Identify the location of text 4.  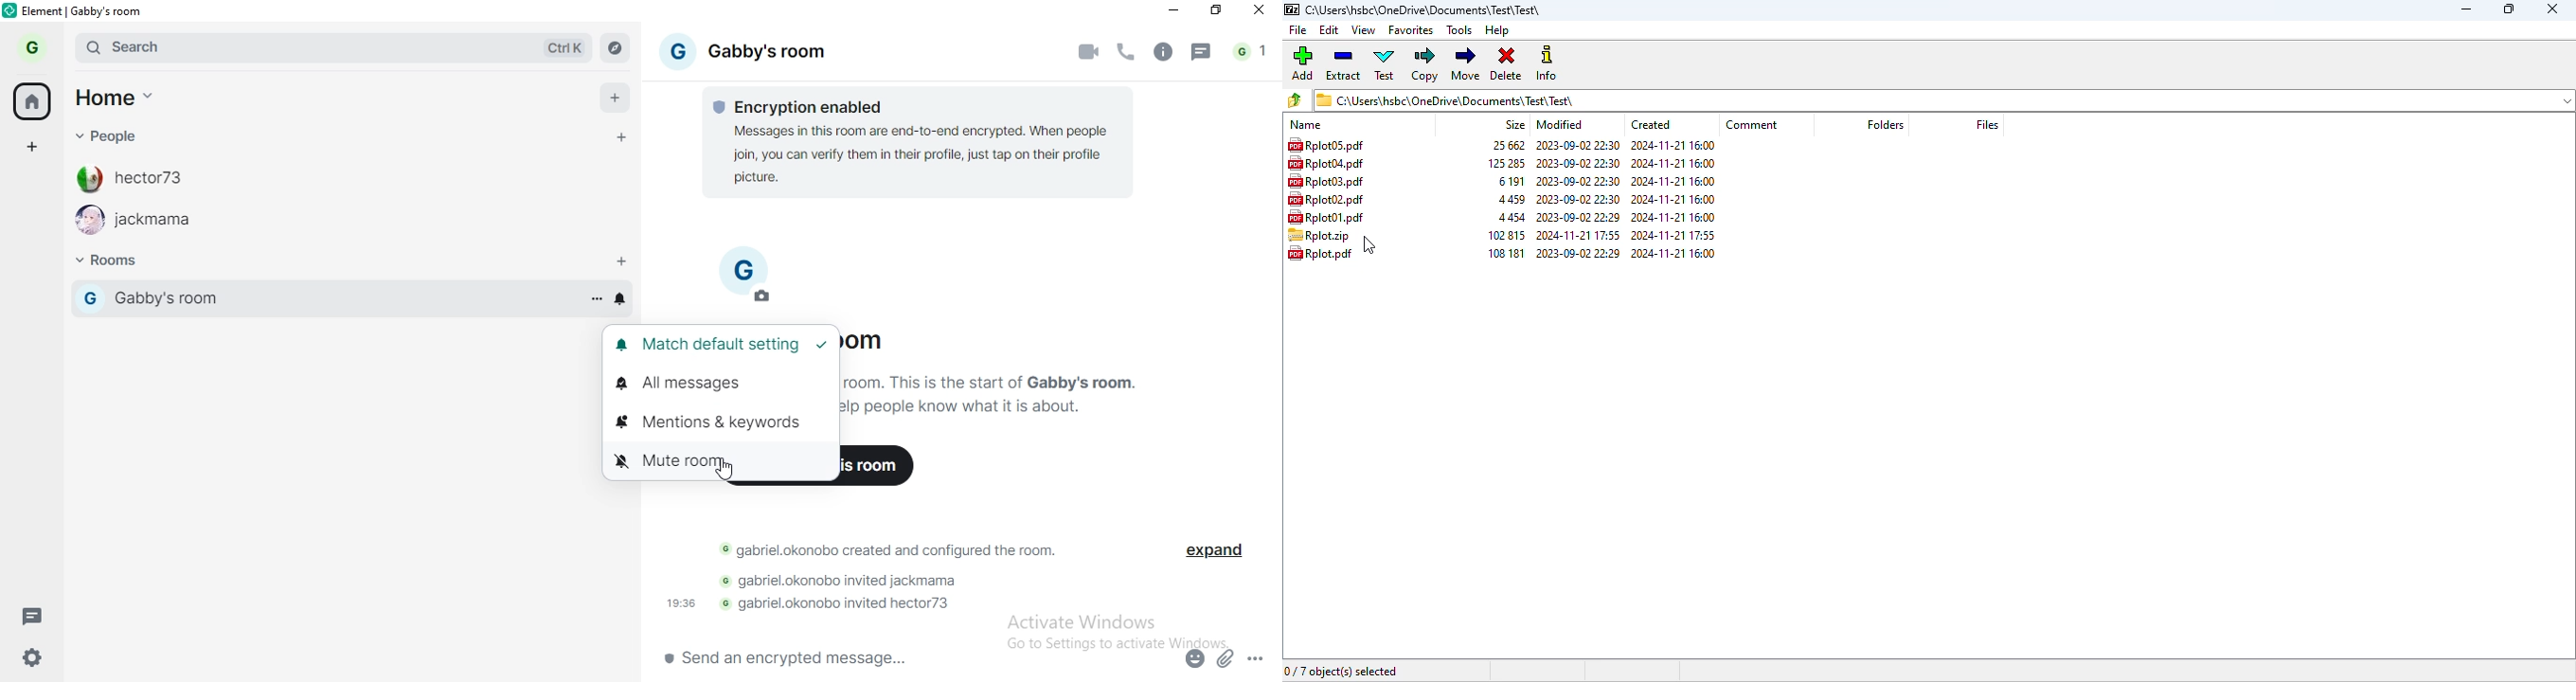
(847, 616).